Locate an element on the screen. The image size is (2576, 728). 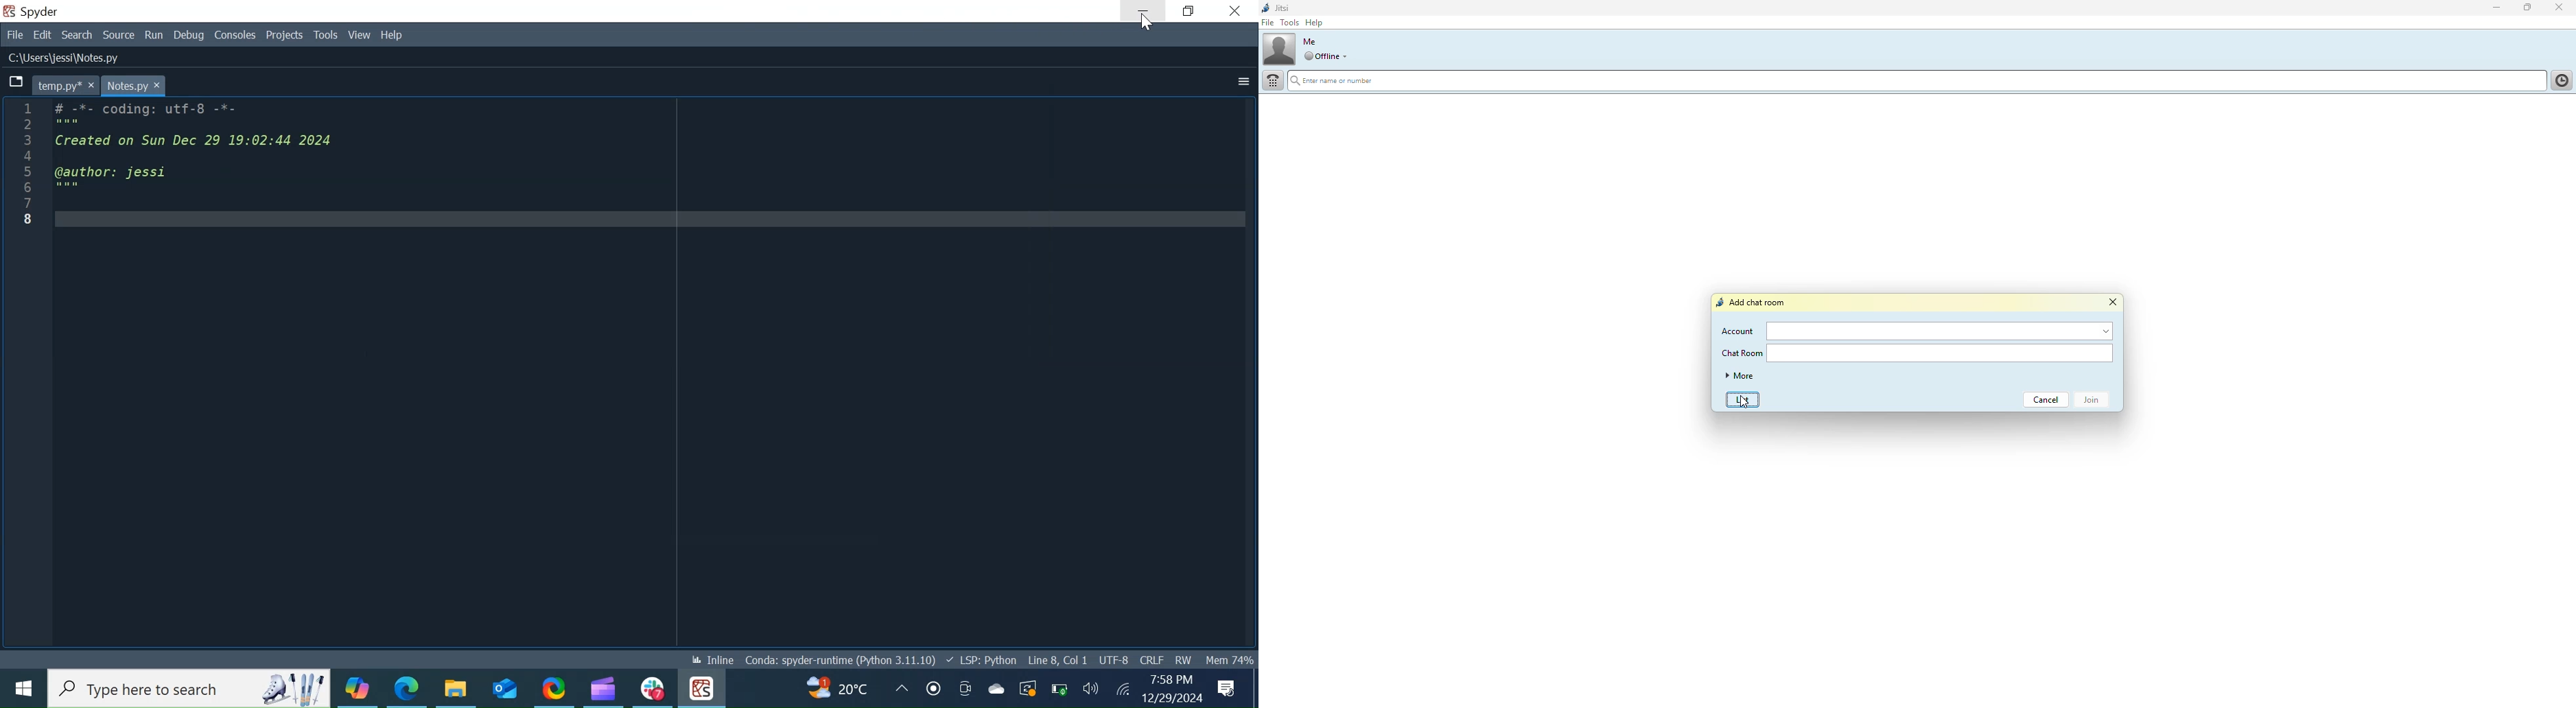
Notification is located at coordinates (1227, 688).